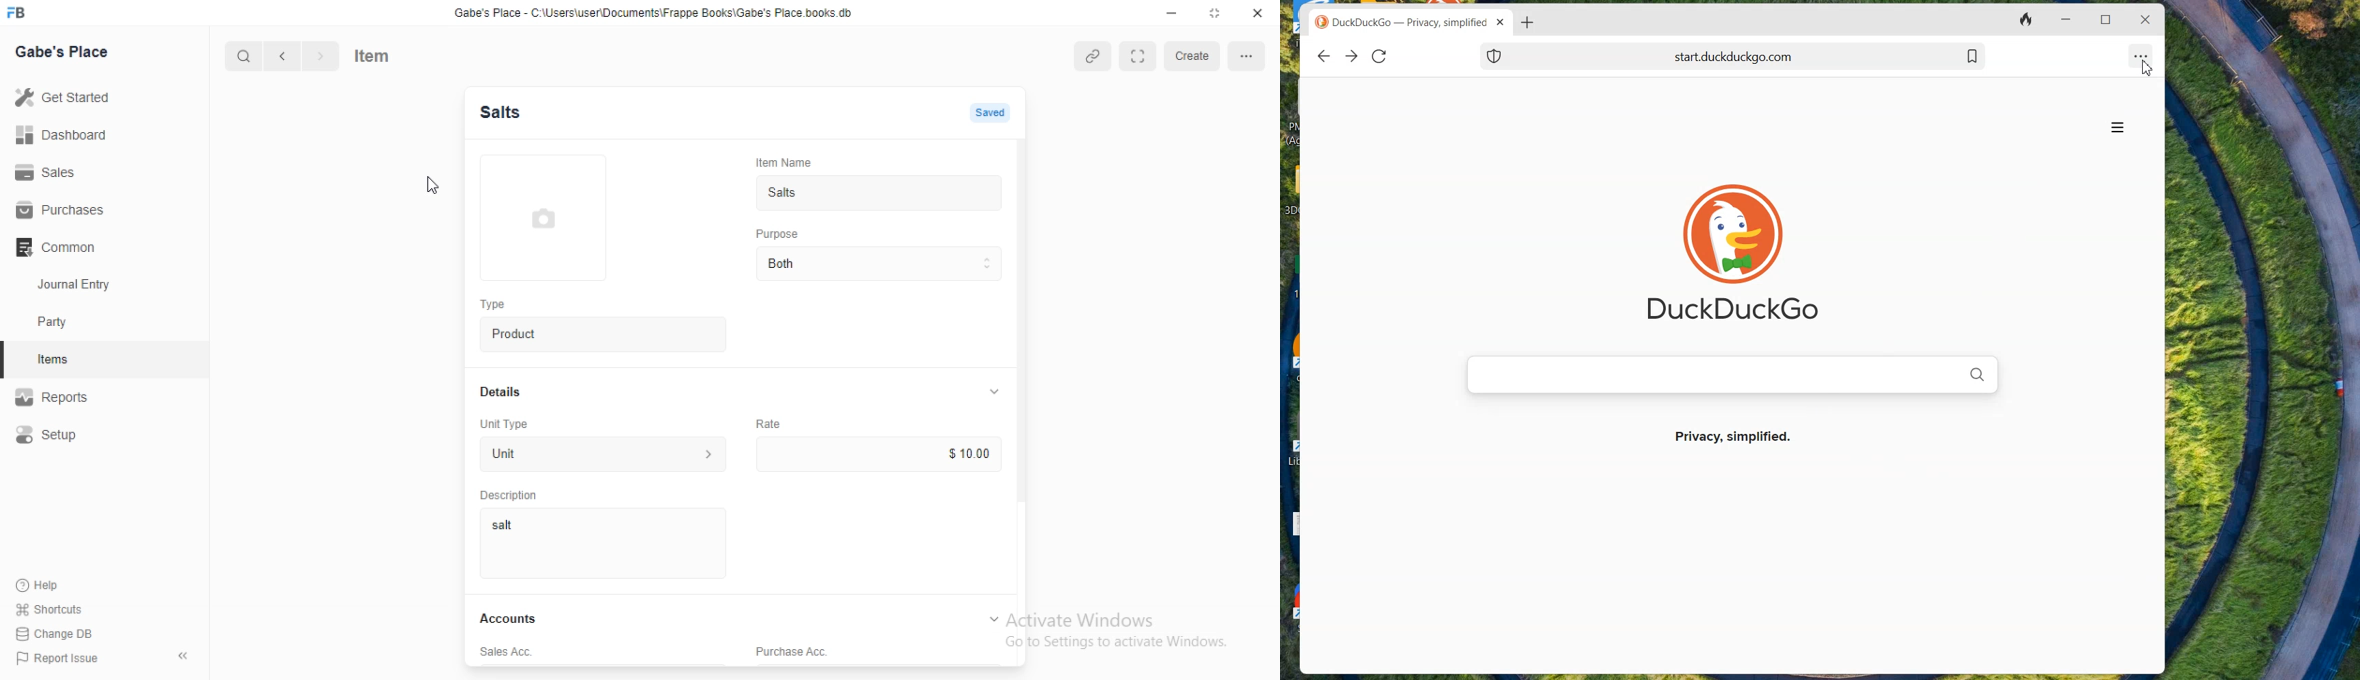 The width and height of the screenshot is (2380, 700). What do you see at coordinates (60, 245) in the screenshot?
I see `Common` at bounding box center [60, 245].